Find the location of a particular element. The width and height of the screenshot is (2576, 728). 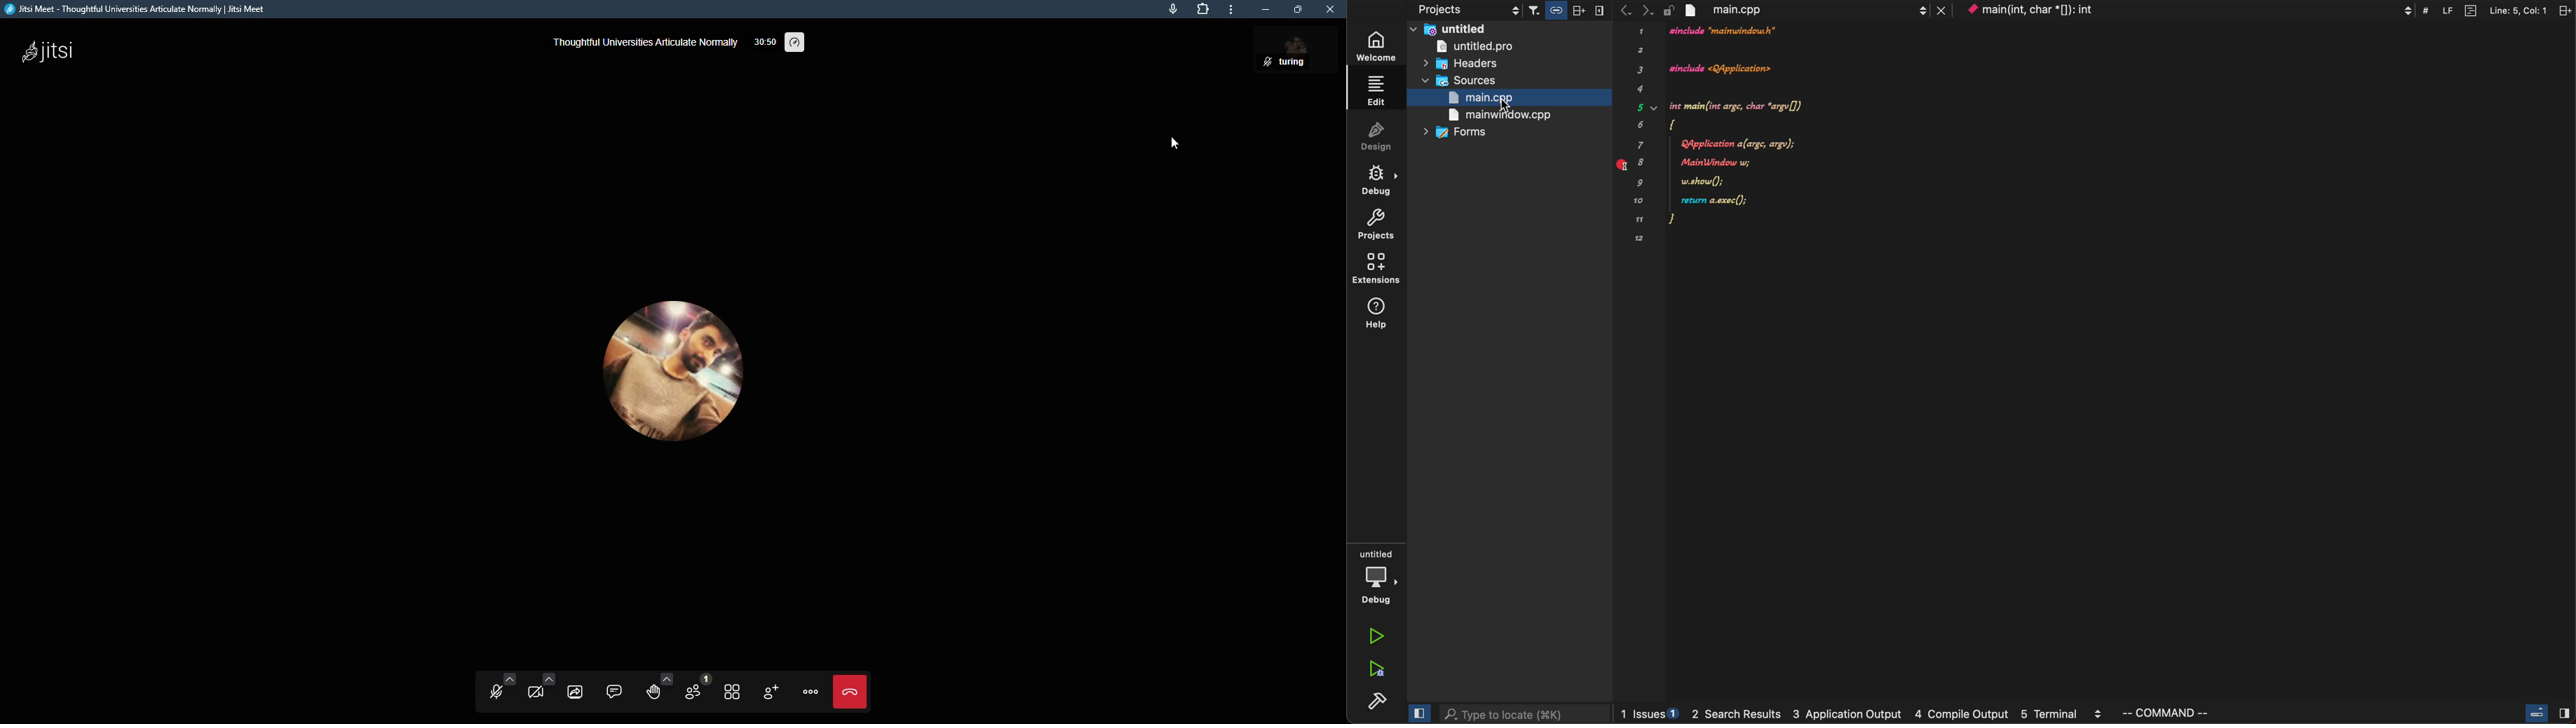

edit is located at coordinates (1377, 92).